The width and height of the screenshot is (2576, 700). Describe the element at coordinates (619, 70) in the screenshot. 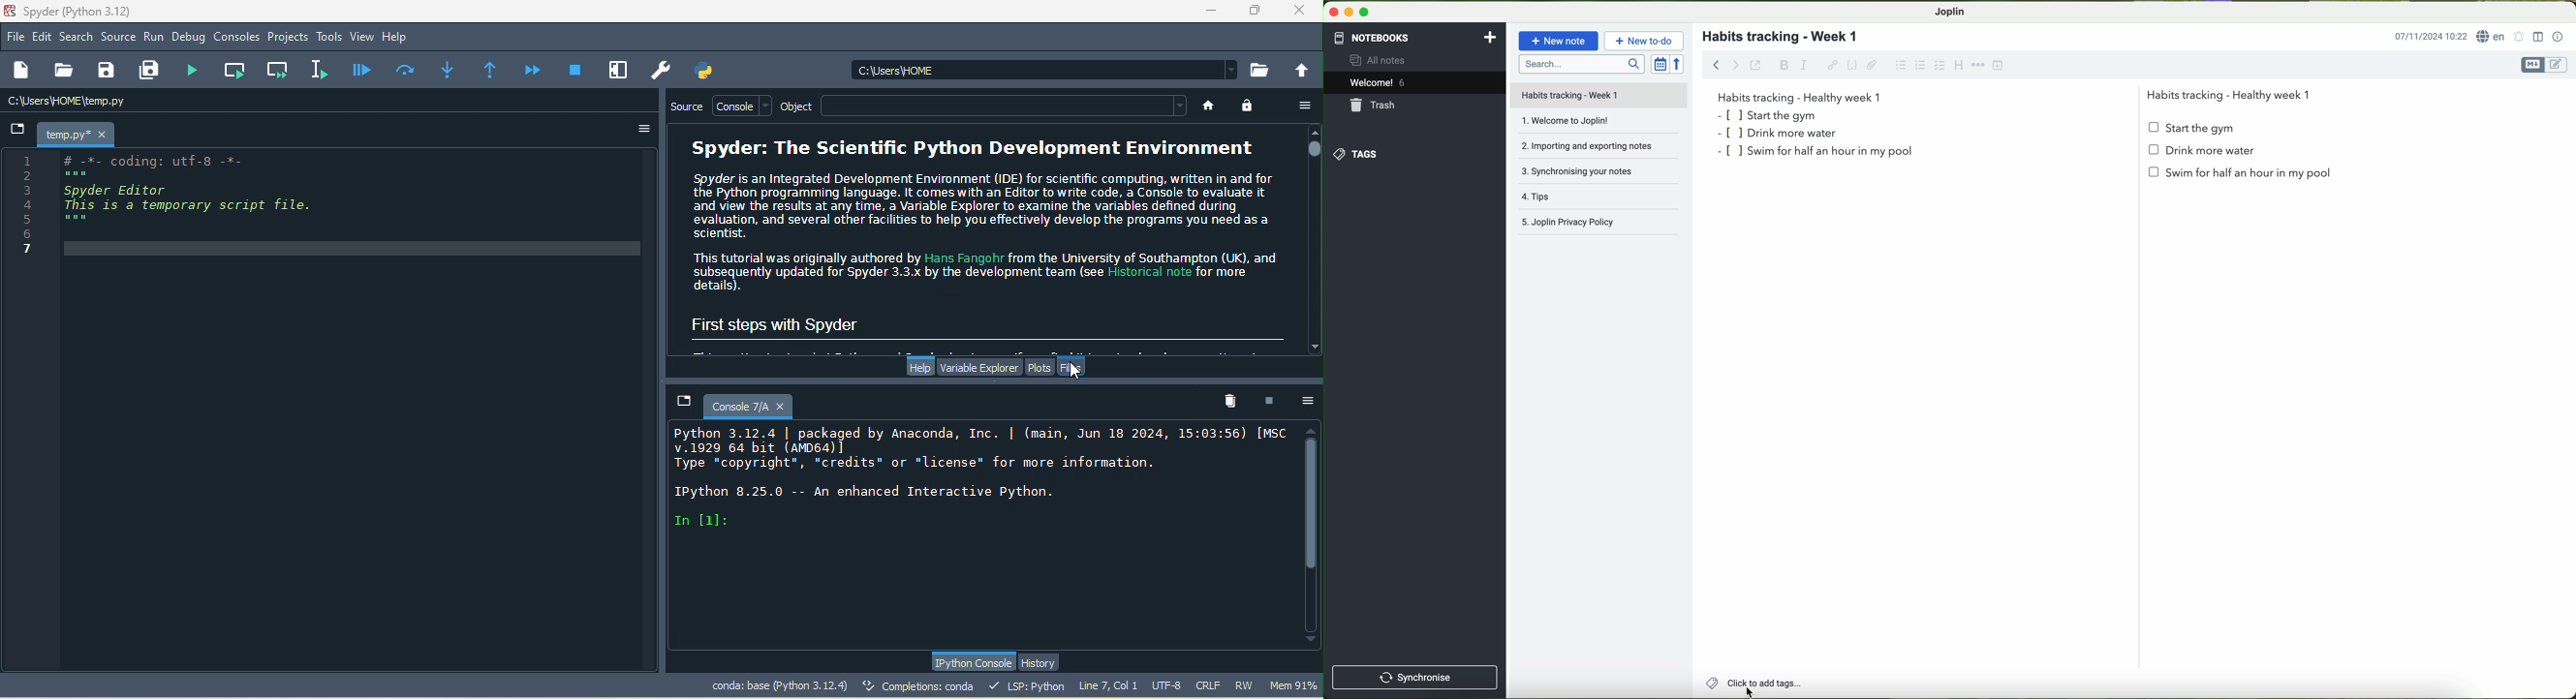

I see `maximize current pane` at that location.